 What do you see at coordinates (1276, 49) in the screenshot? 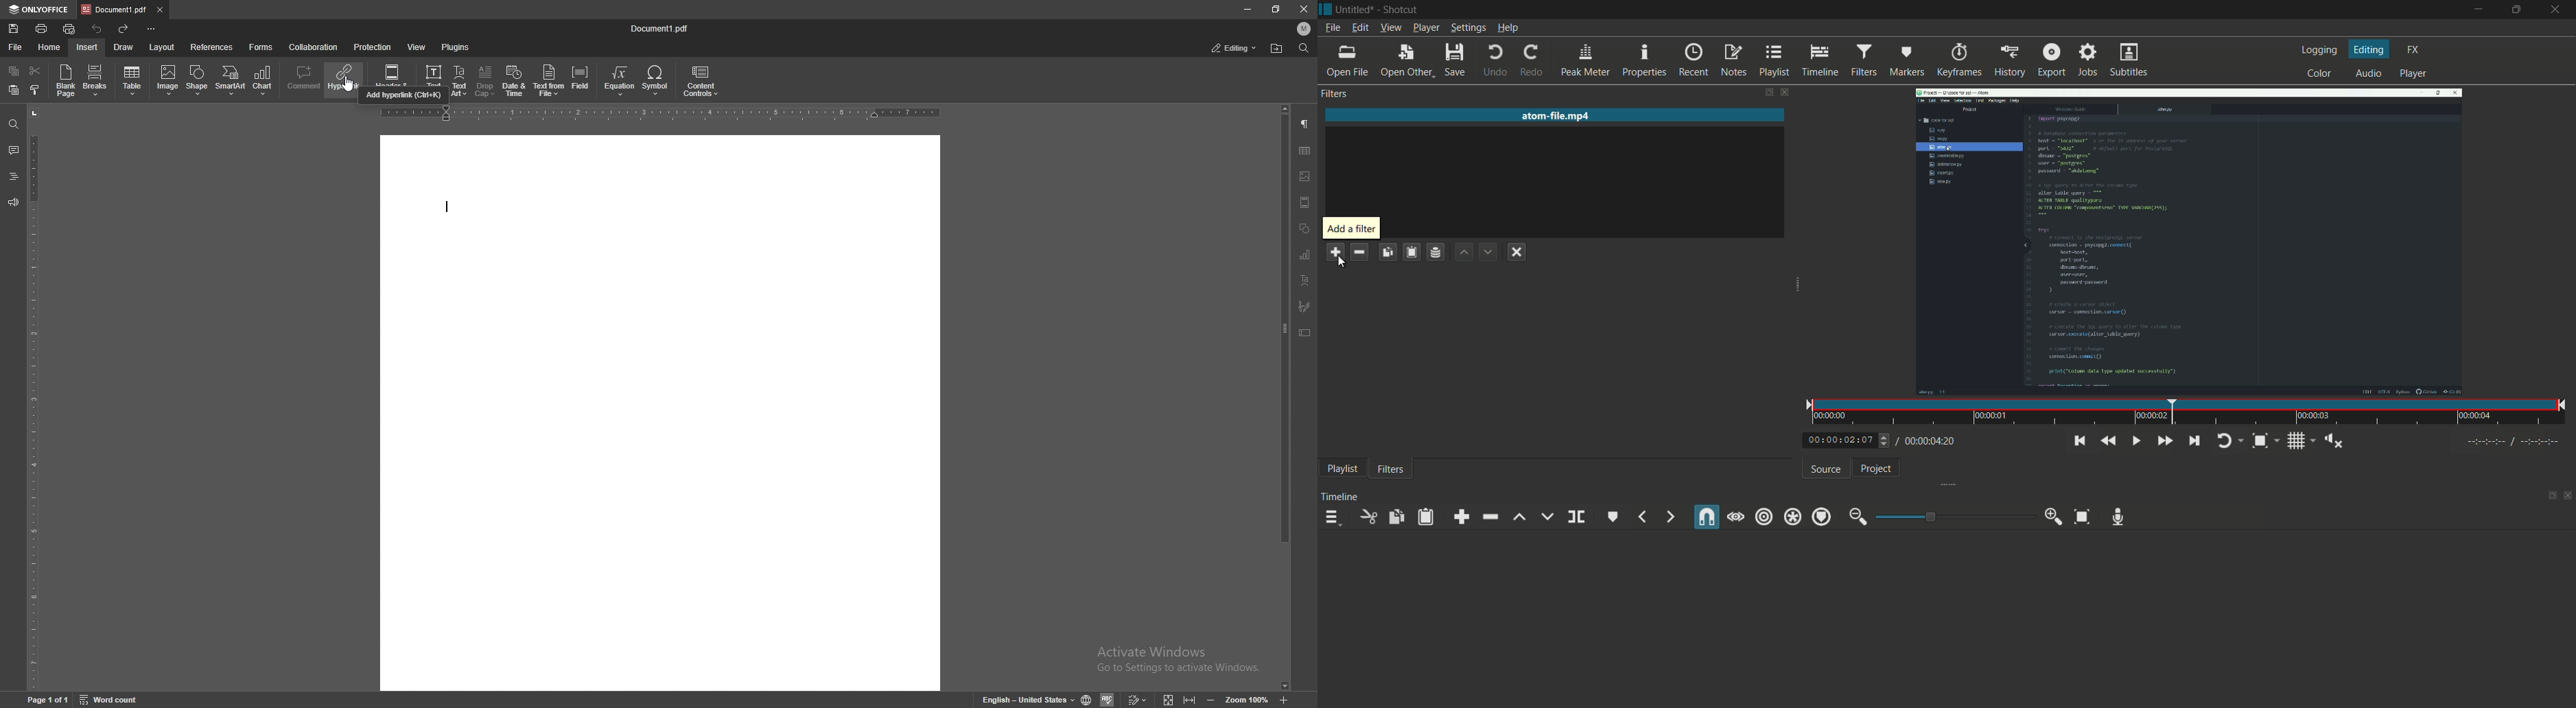
I see `find location` at bounding box center [1276, 49].